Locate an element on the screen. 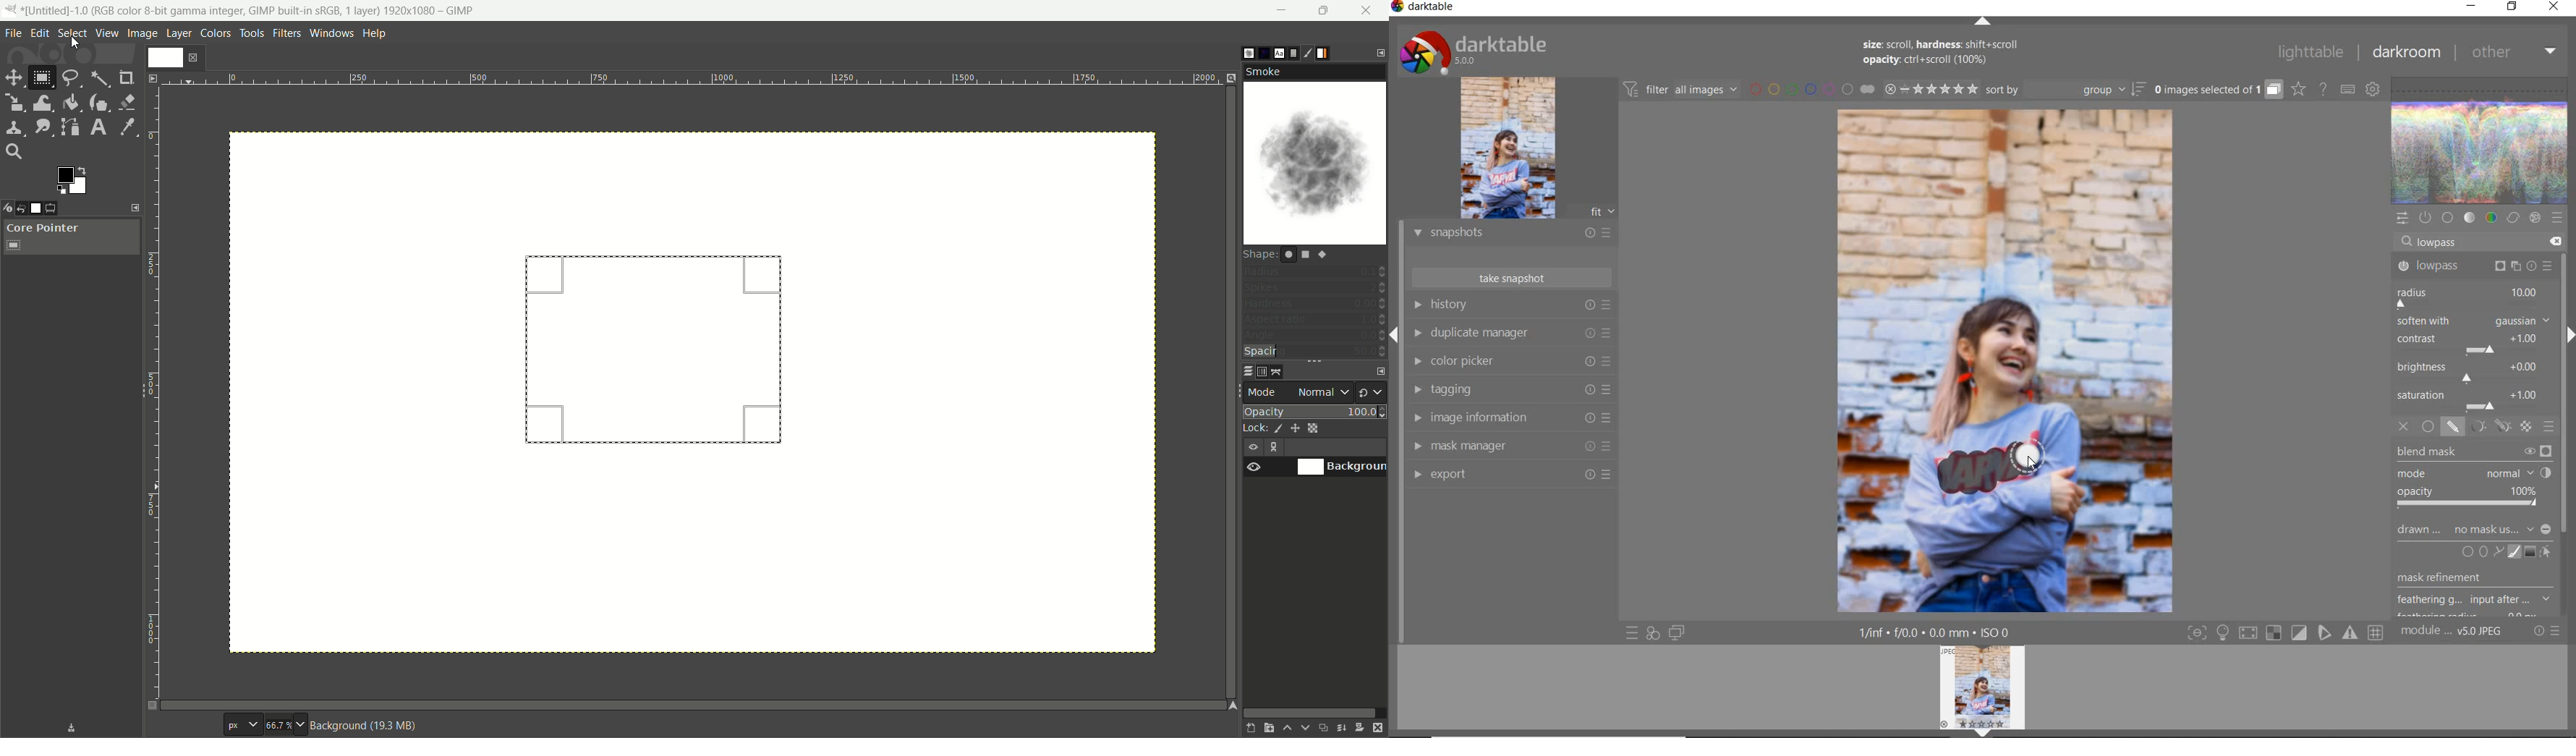 The height and width of the screenshot is (756, 2576). saturation is located at coordinates (2472, 399).